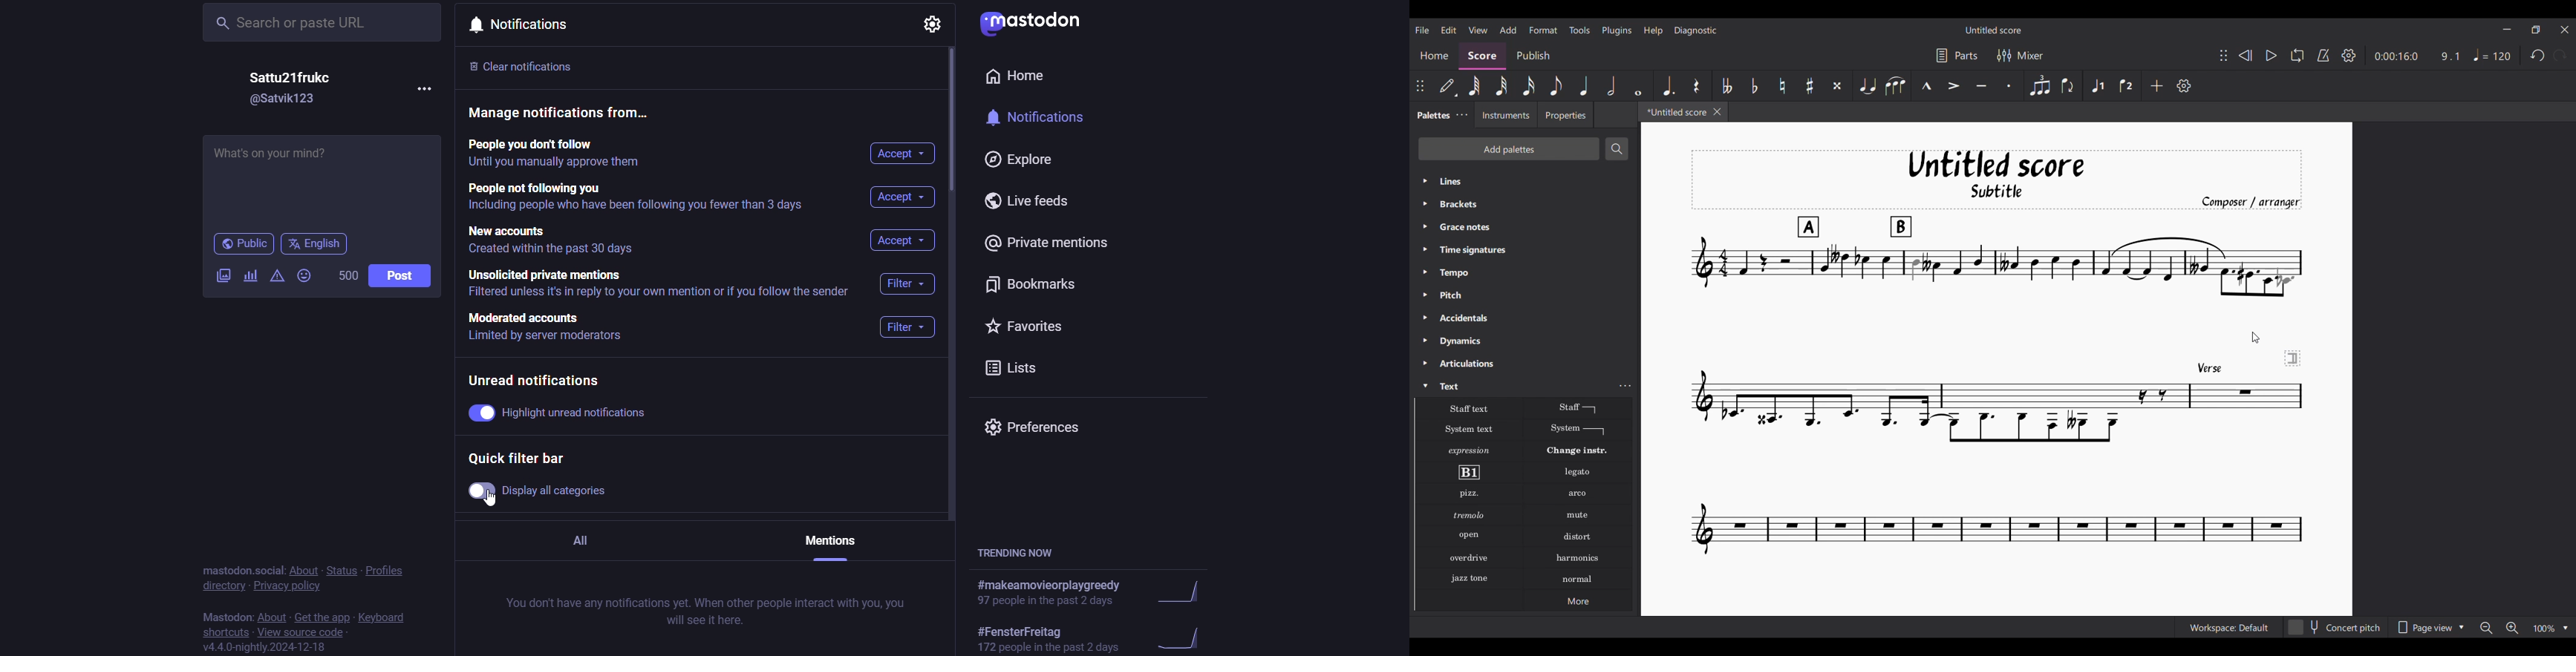  What do you see at coordinates (1639, 86) in the screenshot?
I see `Whole note` at bounding box center [1639, 86].